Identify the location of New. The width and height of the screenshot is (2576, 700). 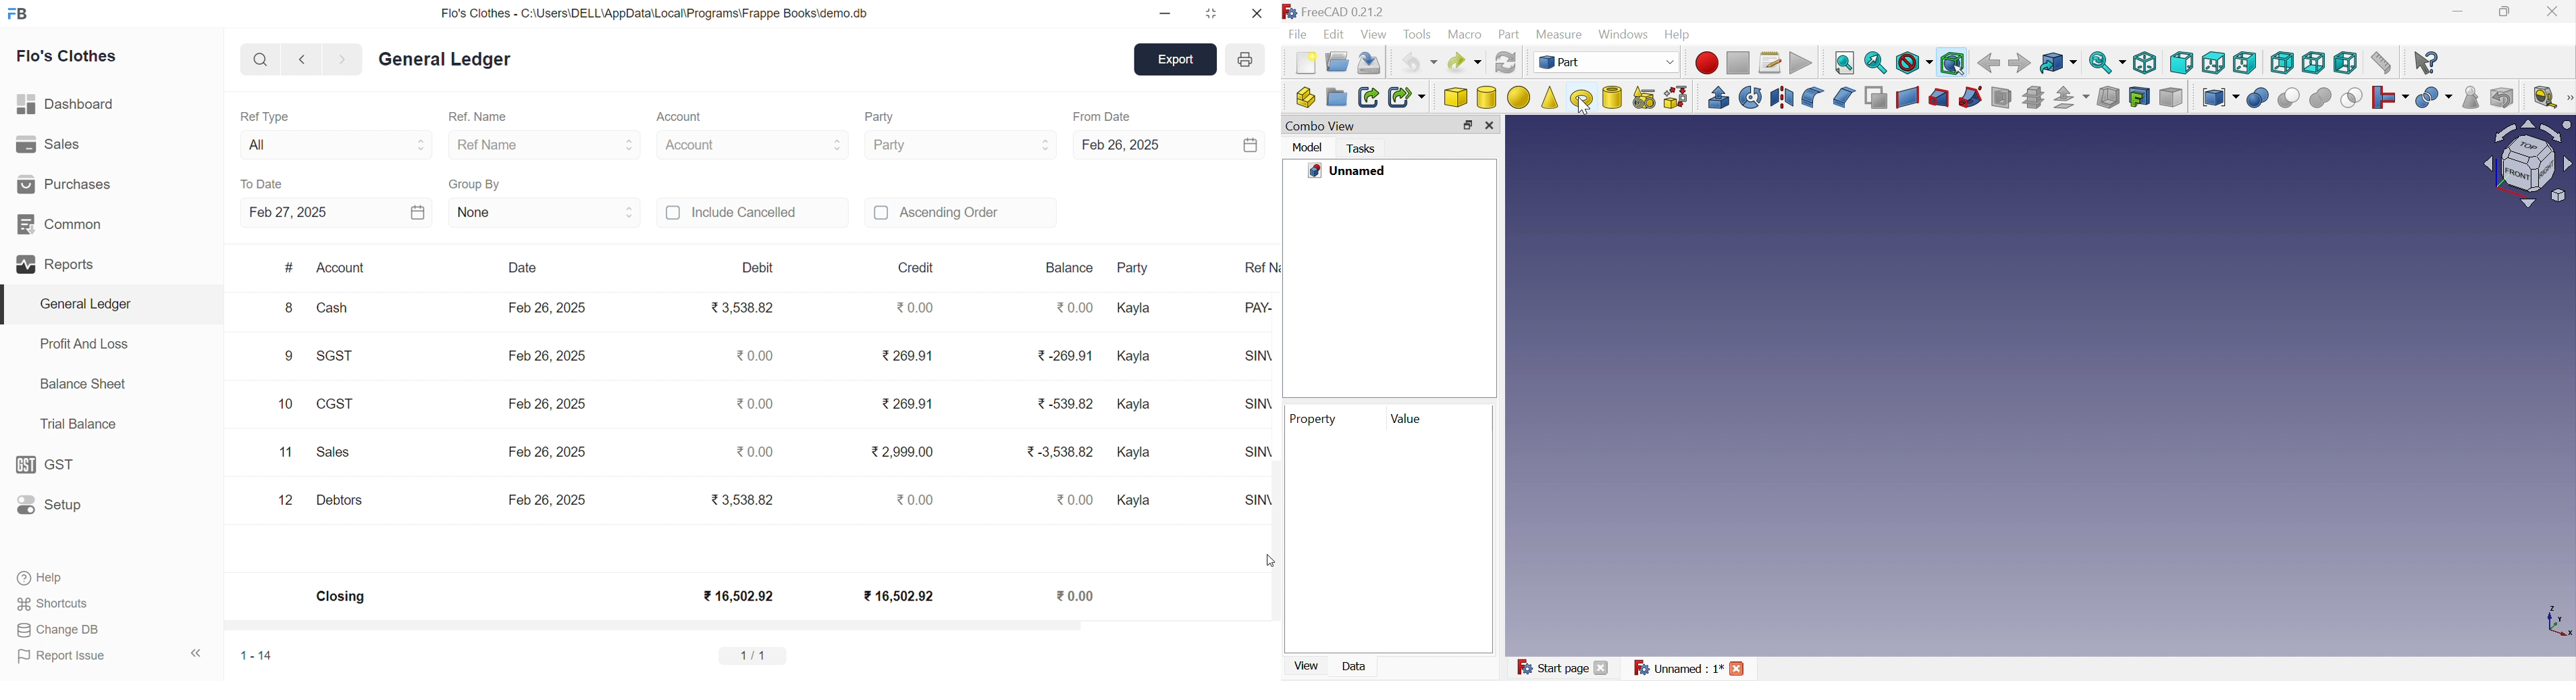
(1306, 61).